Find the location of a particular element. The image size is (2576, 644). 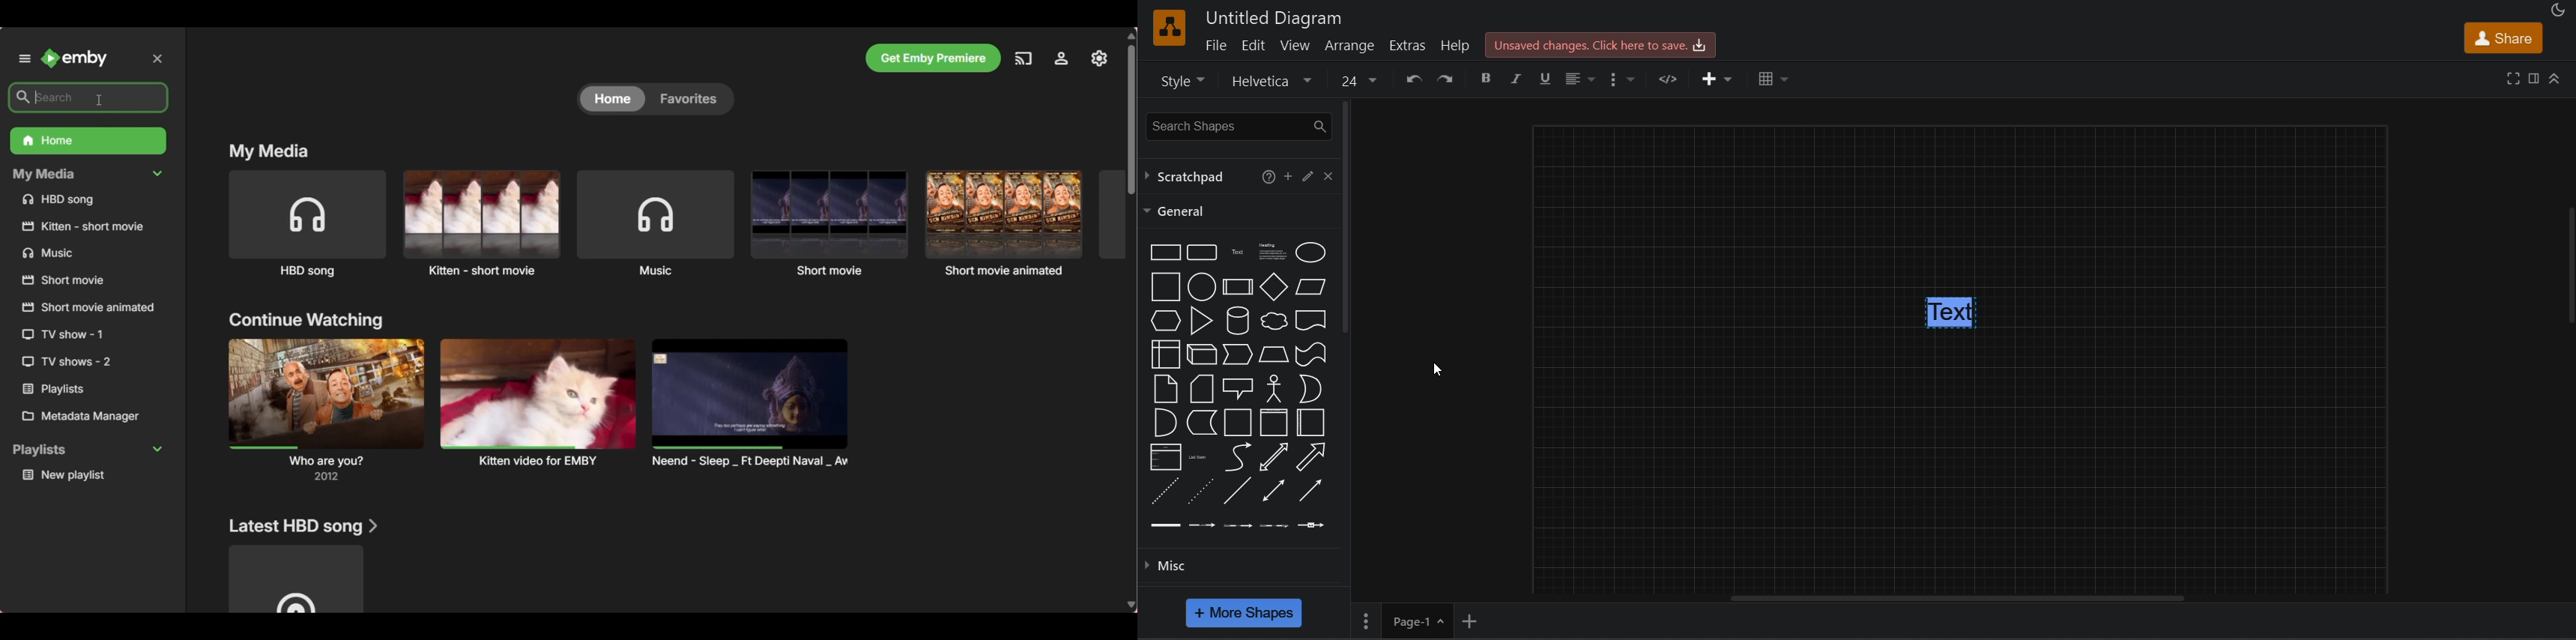

Textbox is located at coordinates (1274, 253).